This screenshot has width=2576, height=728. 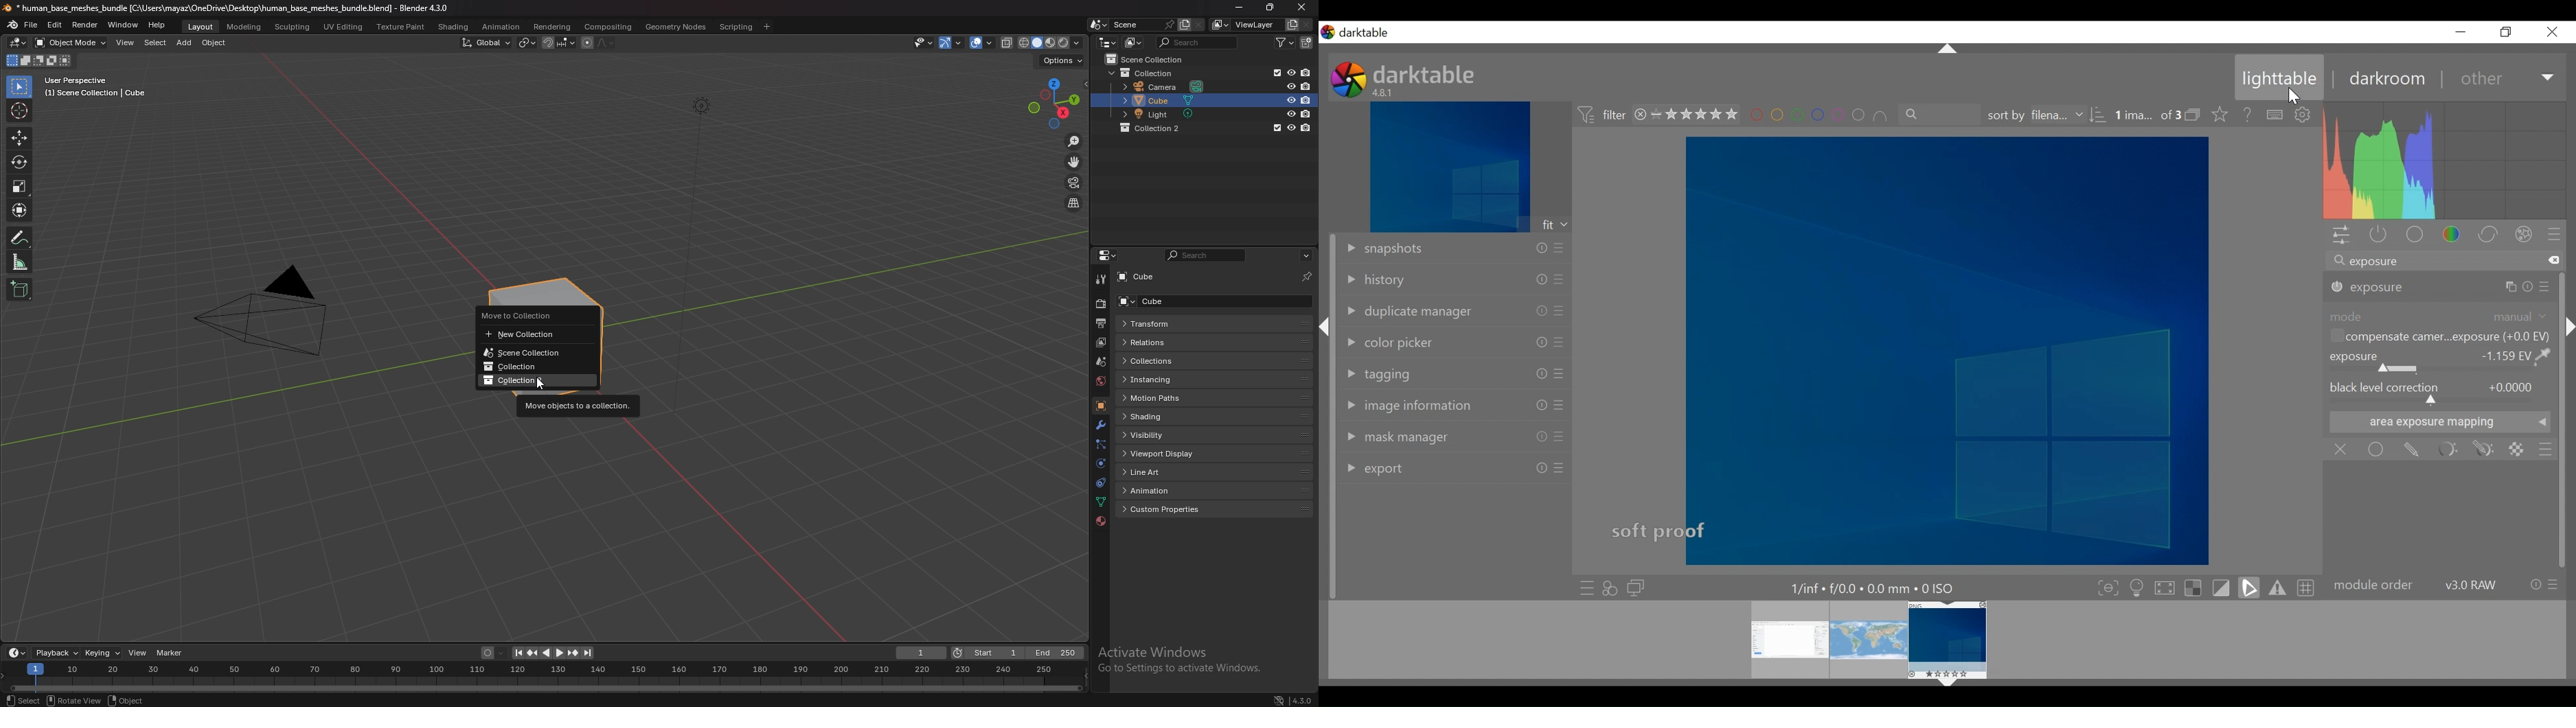 What do you see at coordinates (1128, 24) in the screenshot?
I see `scene` at bounding box center [1128, 24].